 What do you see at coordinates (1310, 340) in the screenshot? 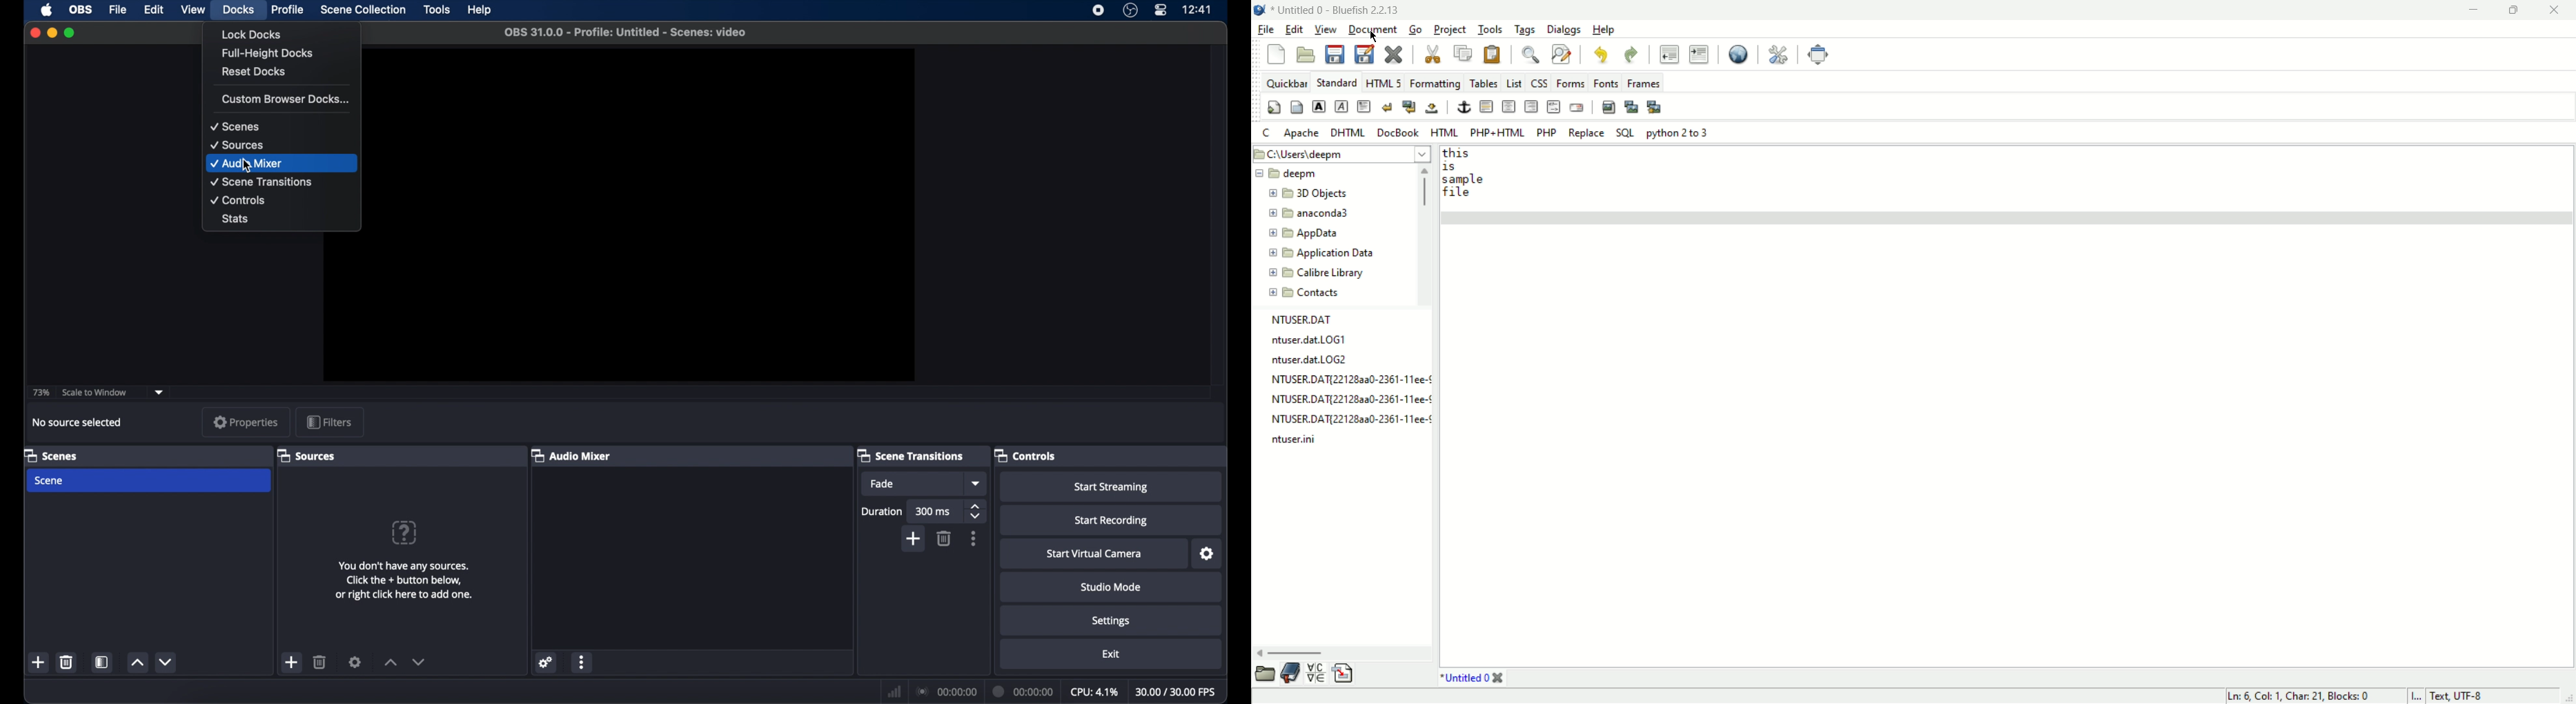
I see `ntuser.dat.LOG1` at bounding box center [1310, 340].